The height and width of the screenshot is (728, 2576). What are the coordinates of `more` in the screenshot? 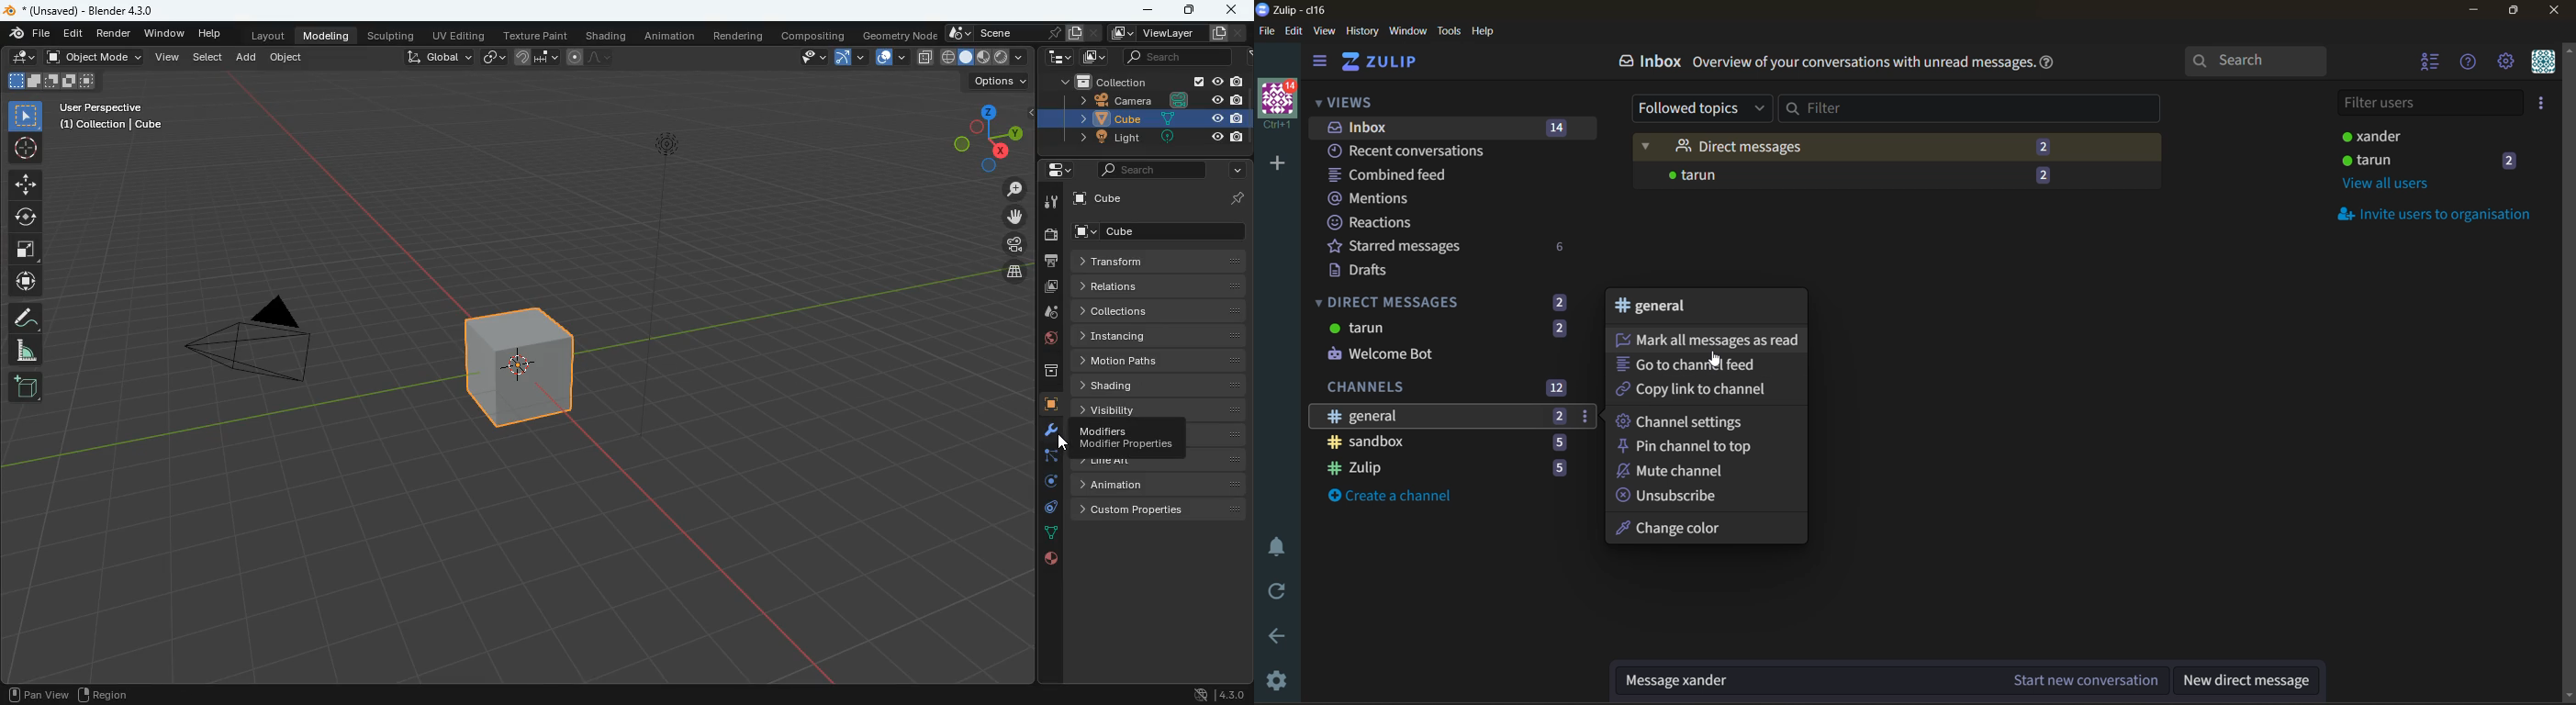 It's located at (1238, 170).